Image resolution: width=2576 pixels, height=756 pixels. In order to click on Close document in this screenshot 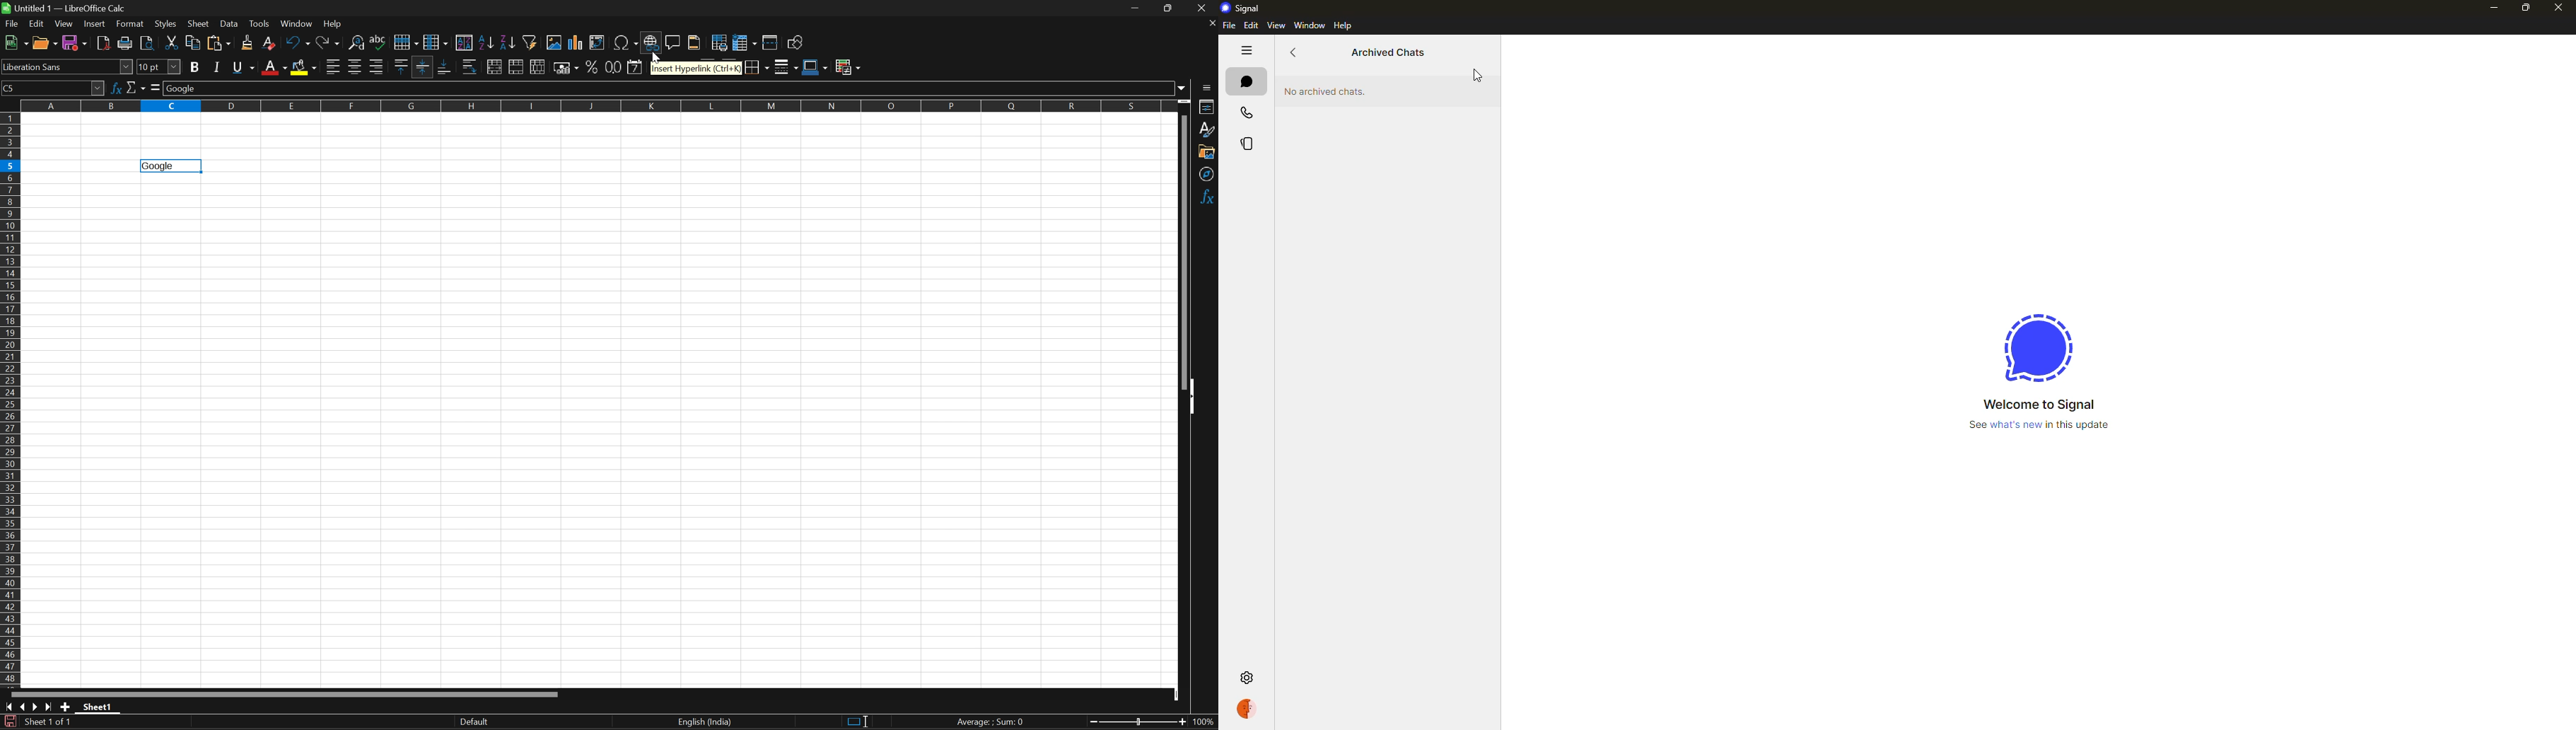, I will do `click(1211, 22)`.